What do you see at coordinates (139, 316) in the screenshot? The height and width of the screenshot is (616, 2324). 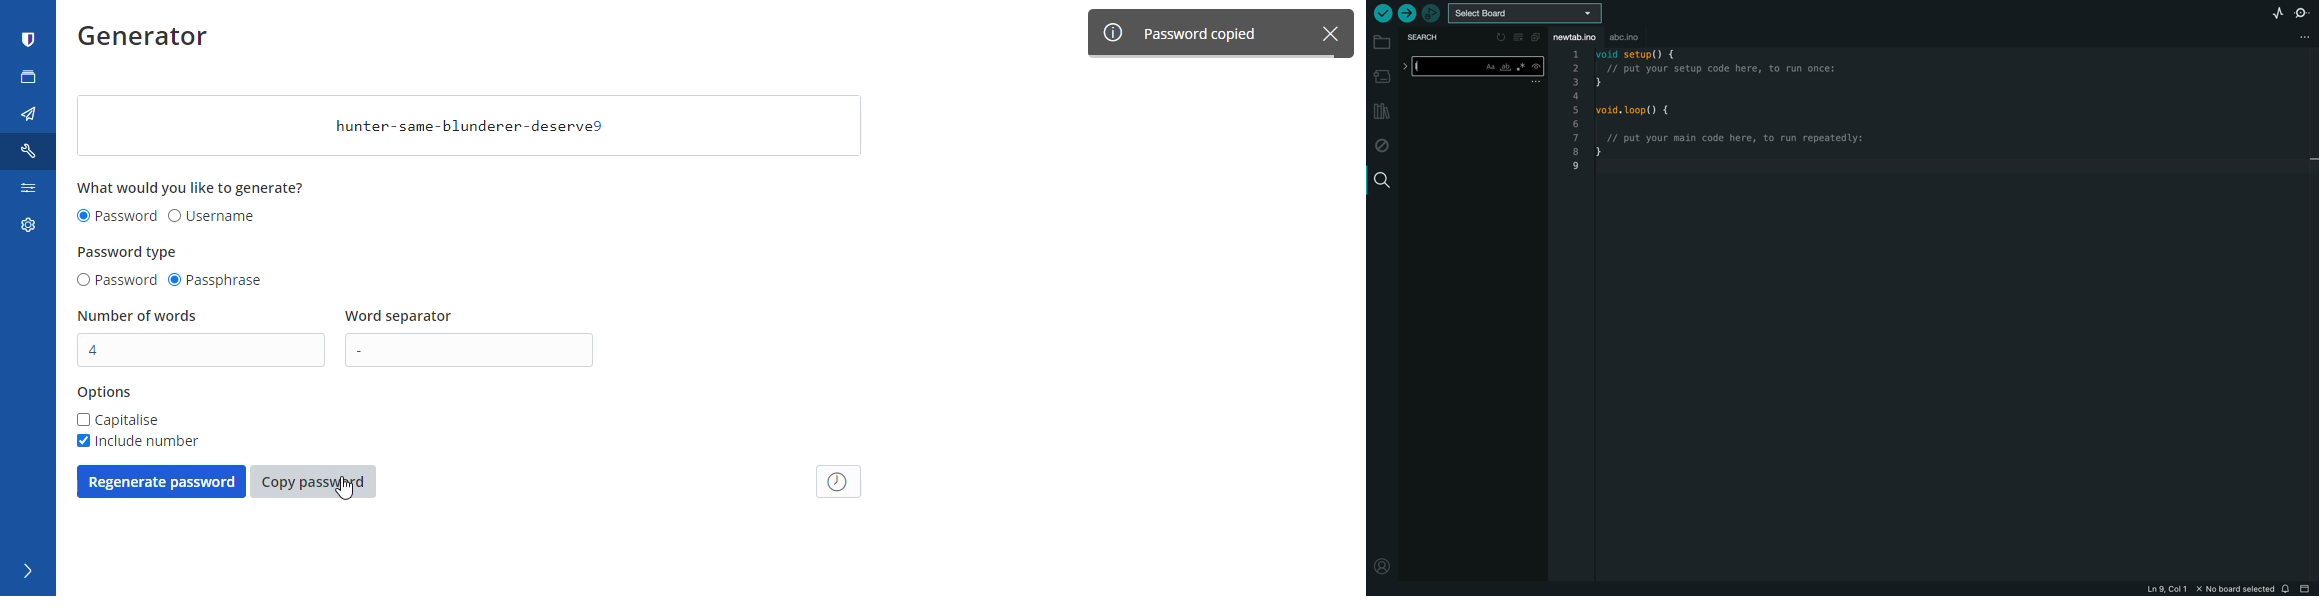 I see `number of words` at bounding box center [139, 316].